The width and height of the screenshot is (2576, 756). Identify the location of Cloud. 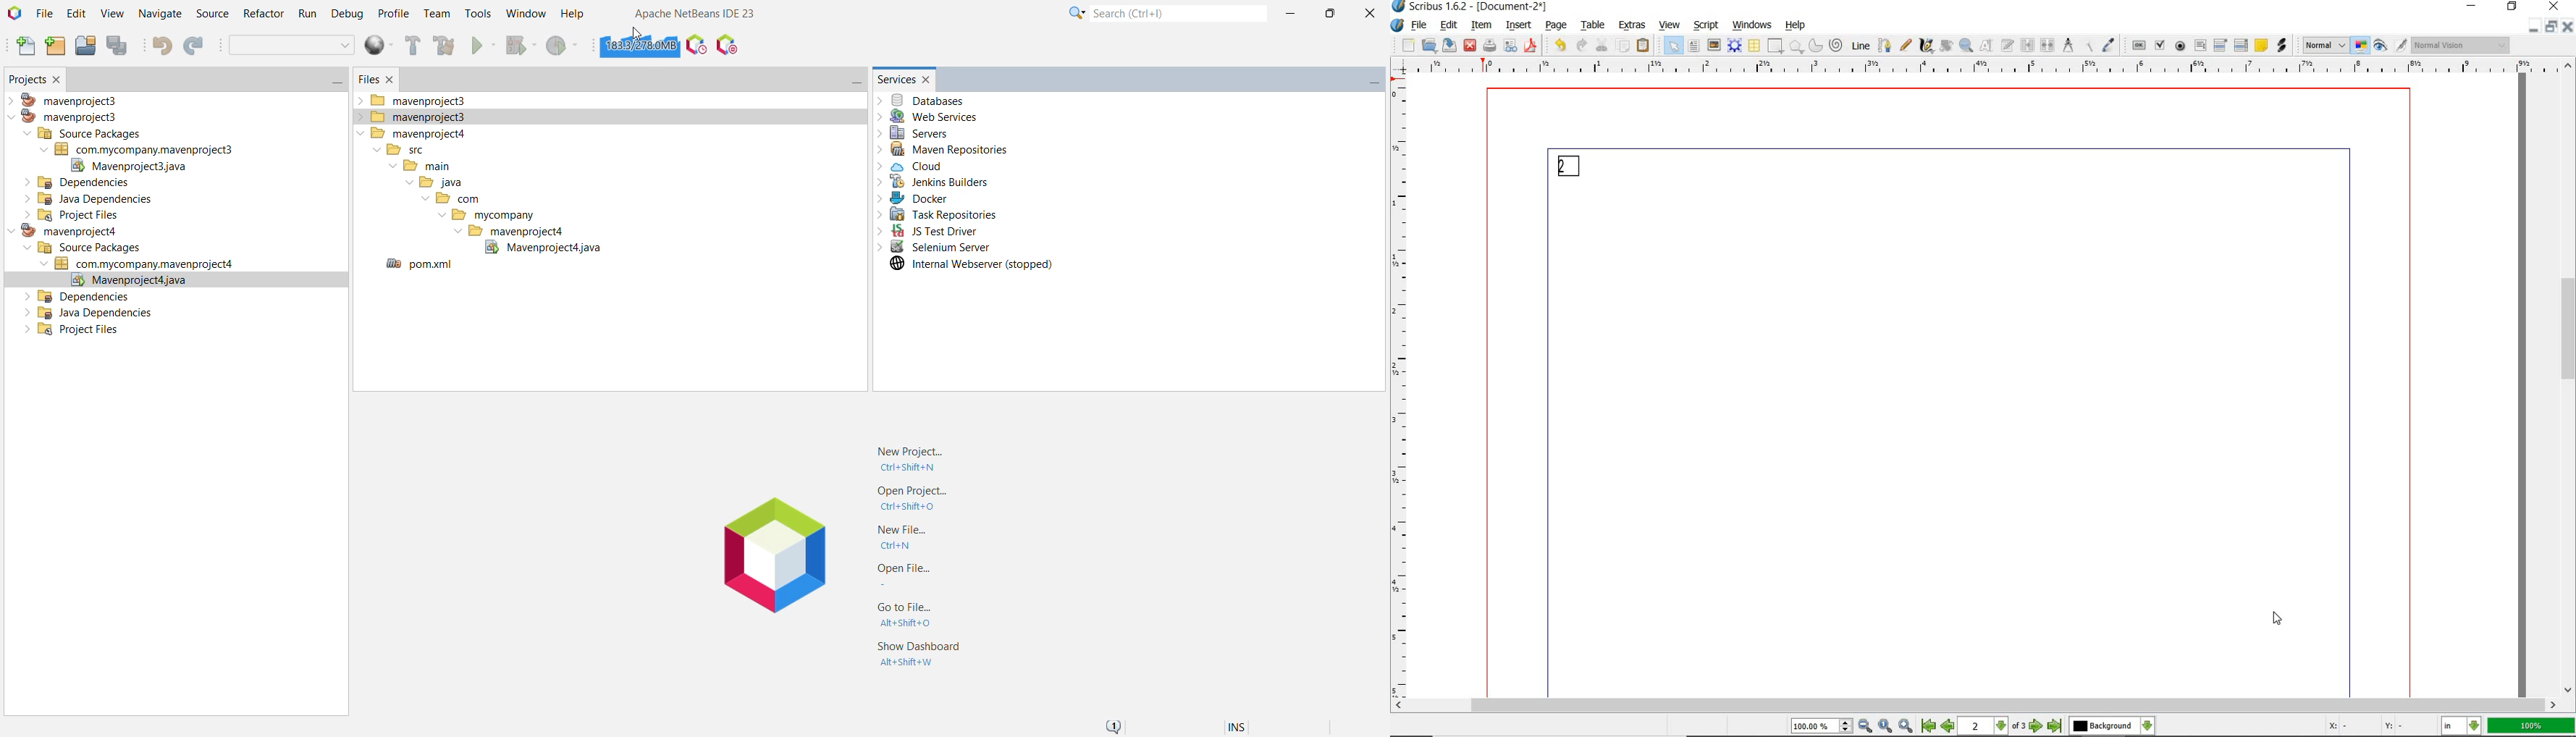
(914, 167).